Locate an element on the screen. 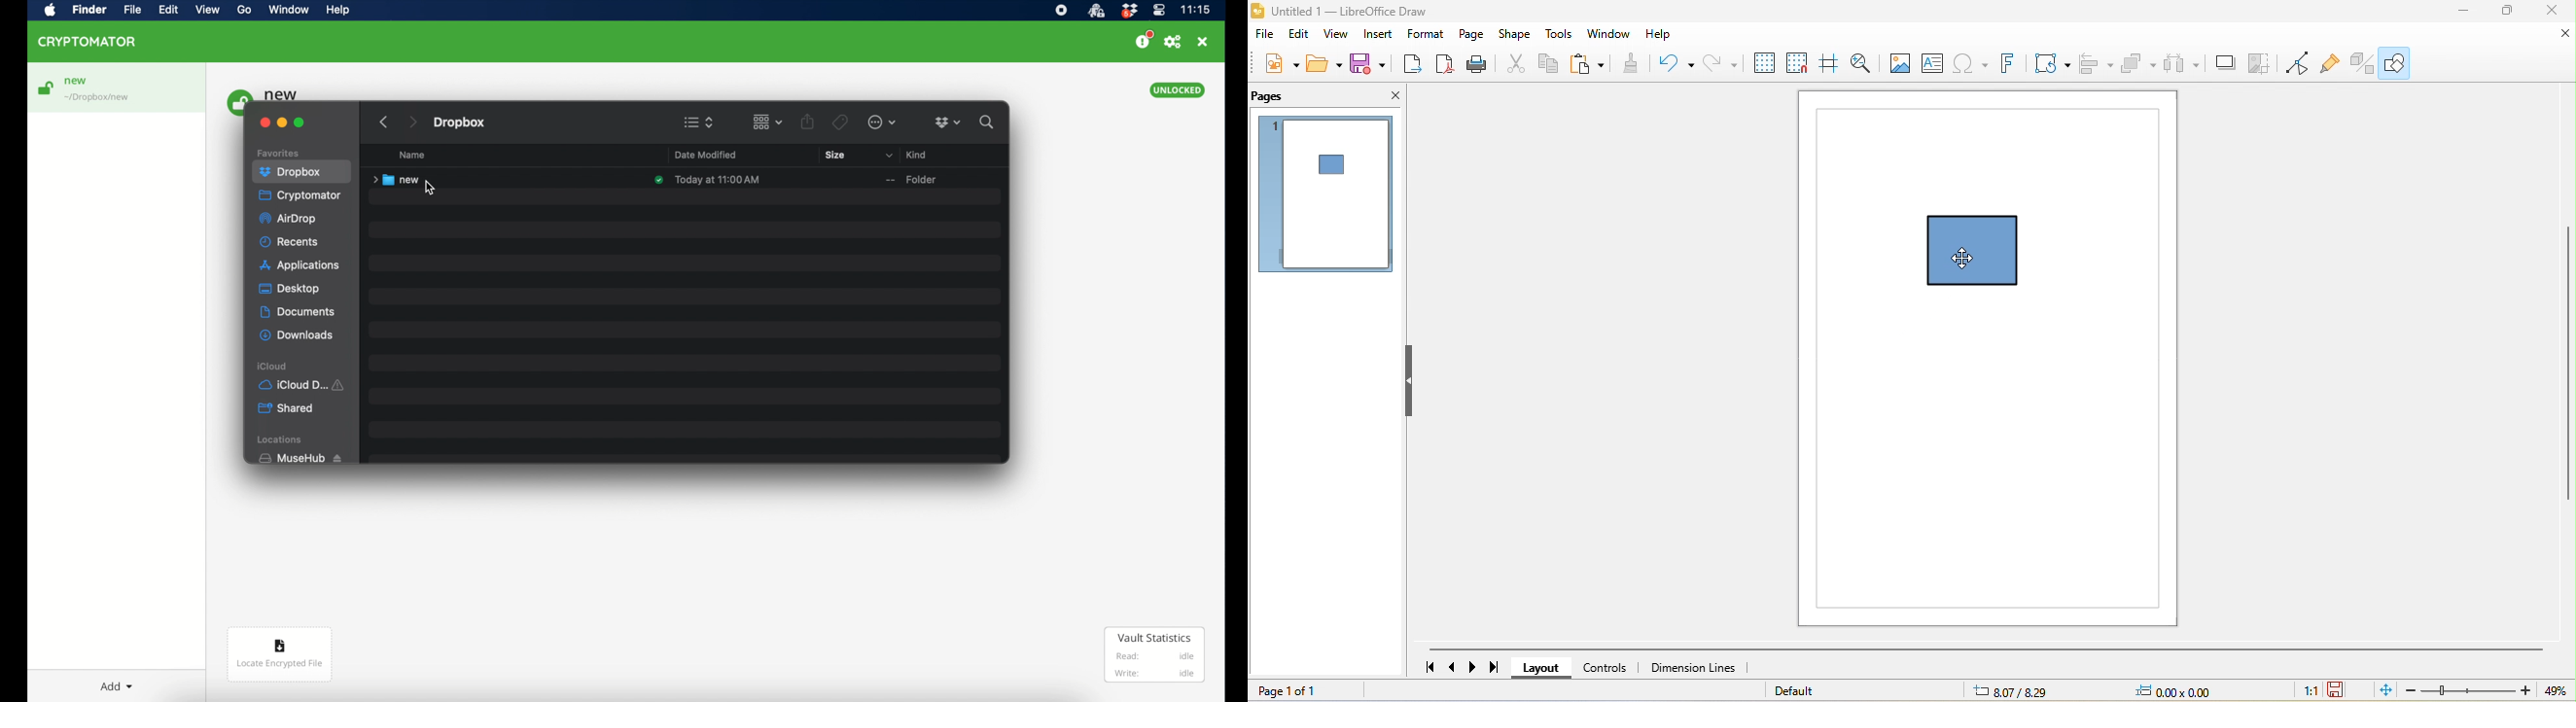 The image size is (2576, 728). close is located at coordinates (1381, 98).